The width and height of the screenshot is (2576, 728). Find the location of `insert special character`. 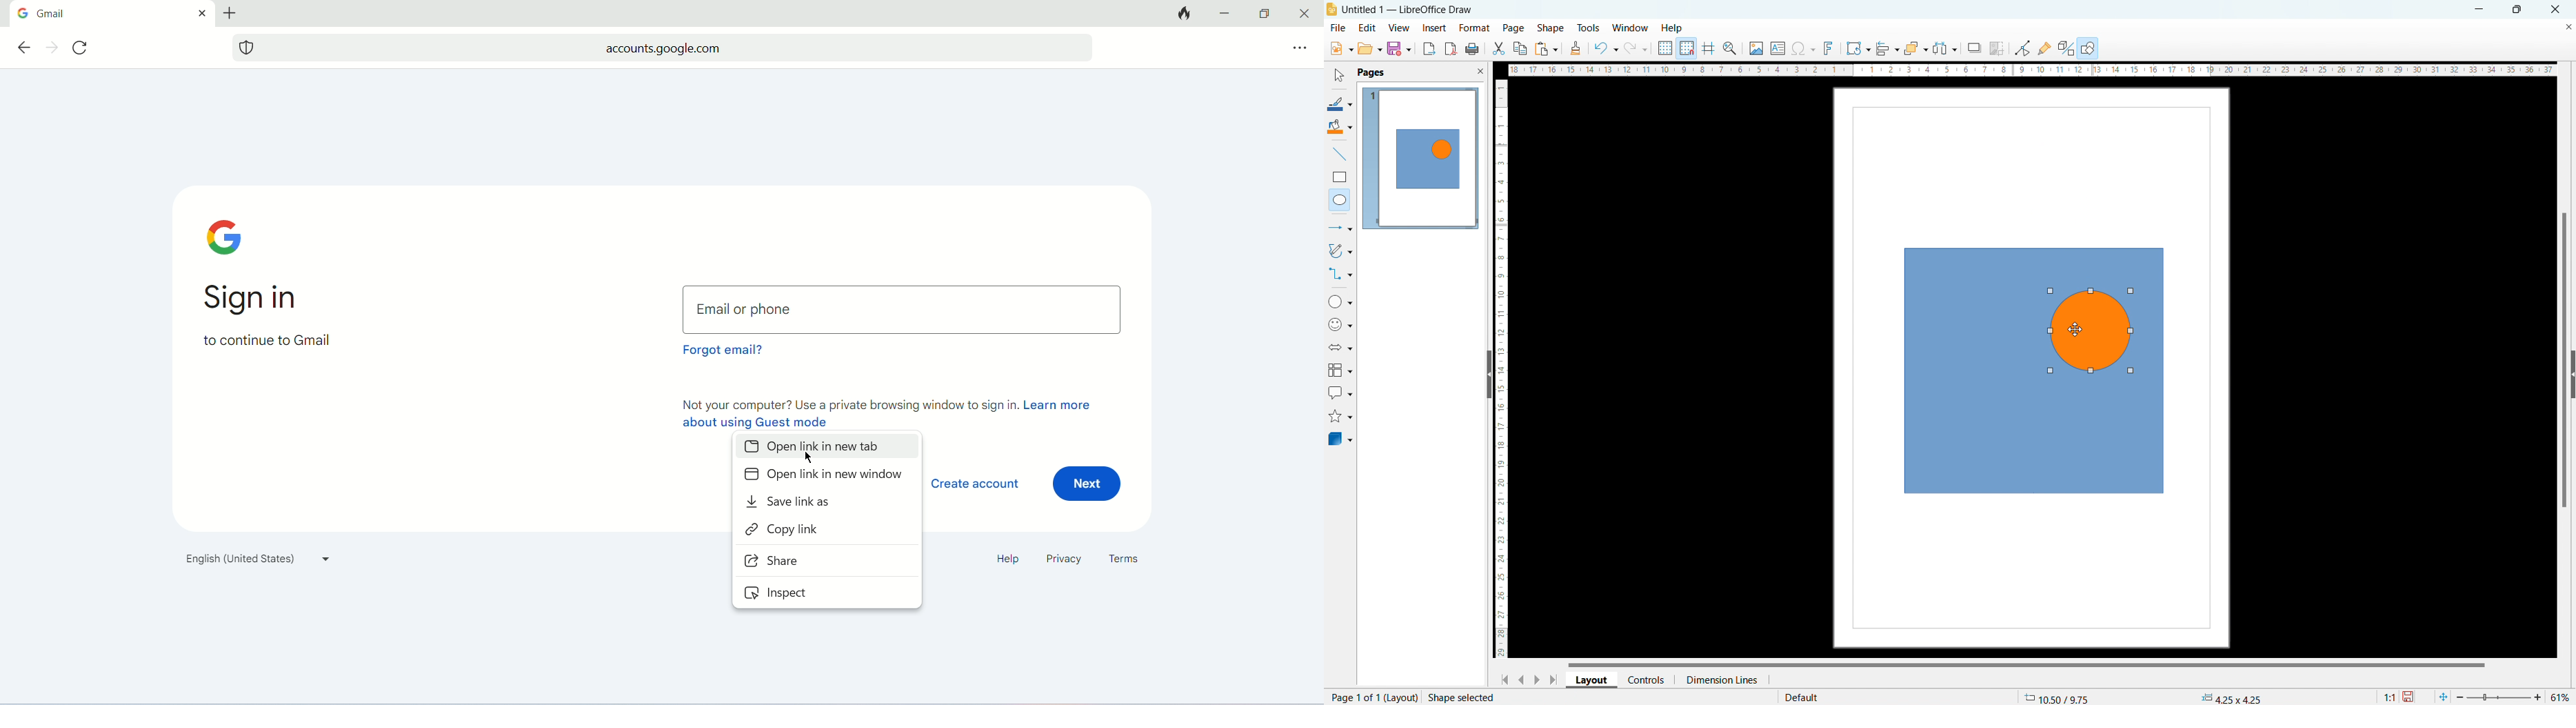

insert special character is located at coordinates (1804, 48).